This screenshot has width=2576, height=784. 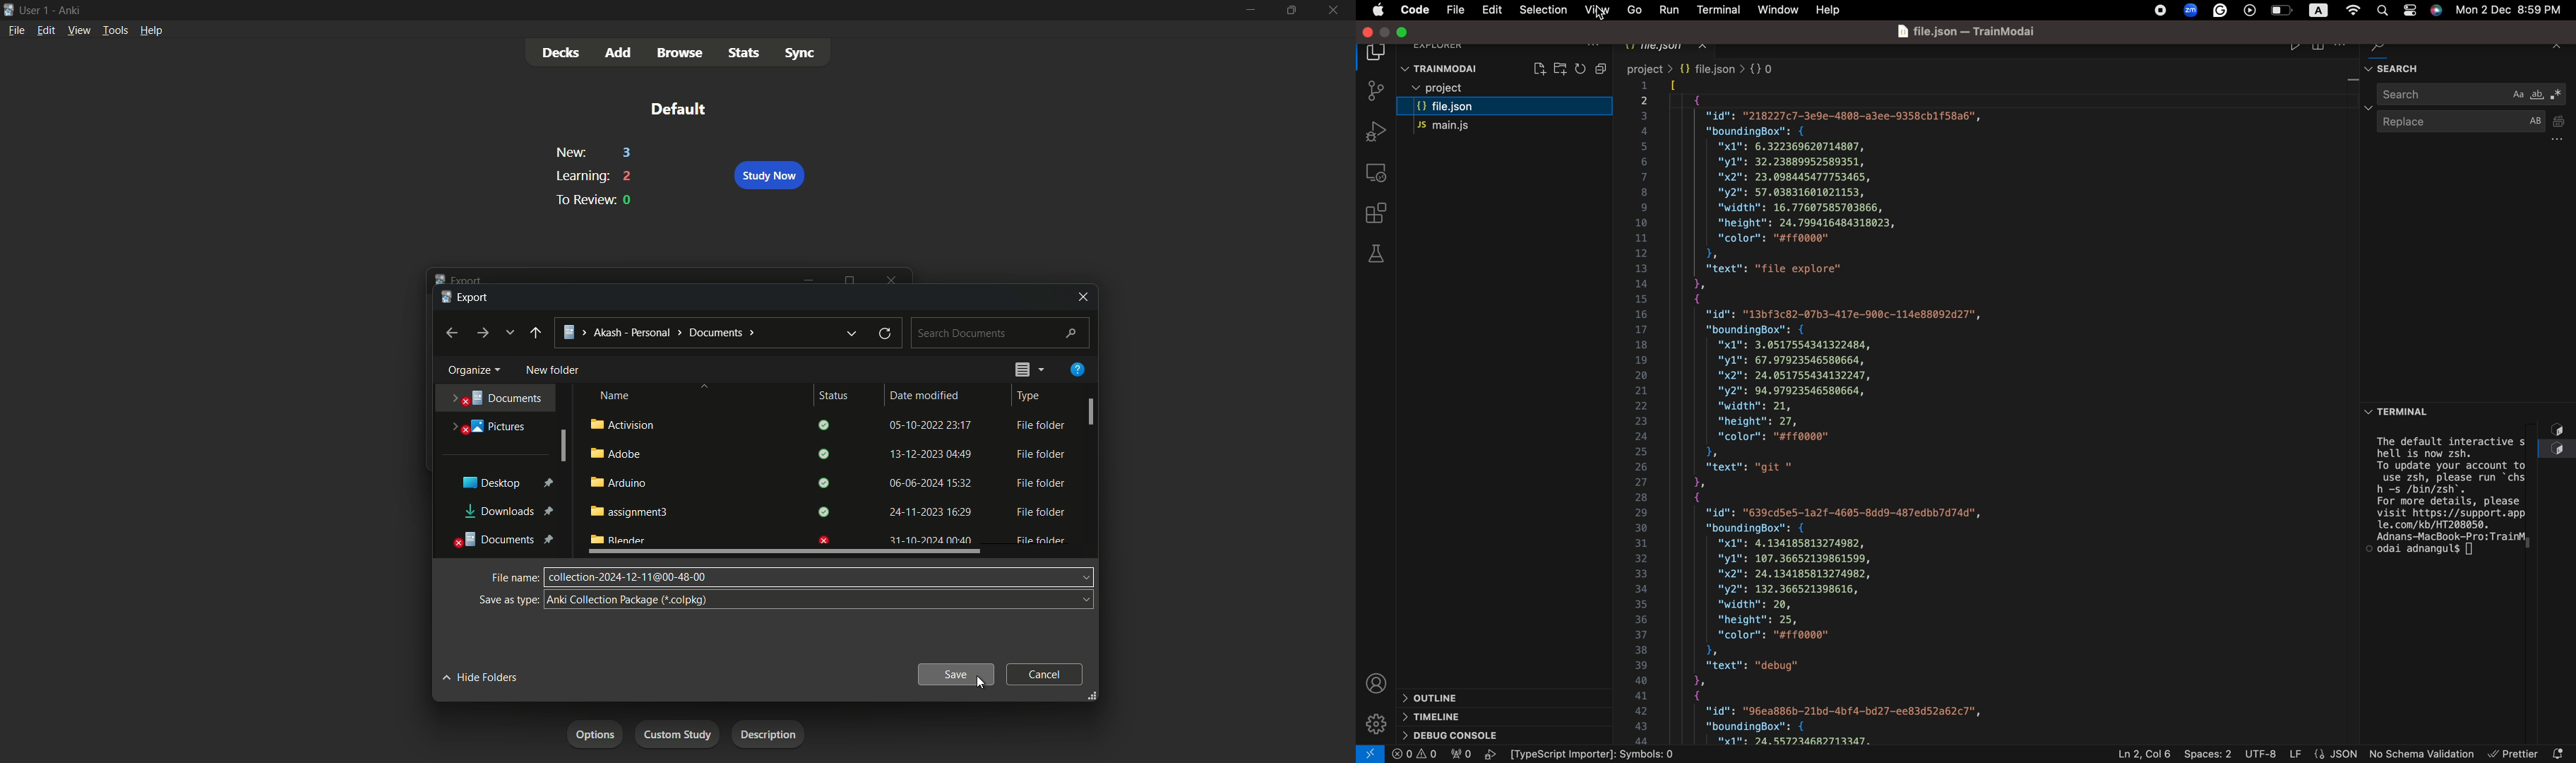 I want to click on drop down menu, so click(x=1071, y=575).